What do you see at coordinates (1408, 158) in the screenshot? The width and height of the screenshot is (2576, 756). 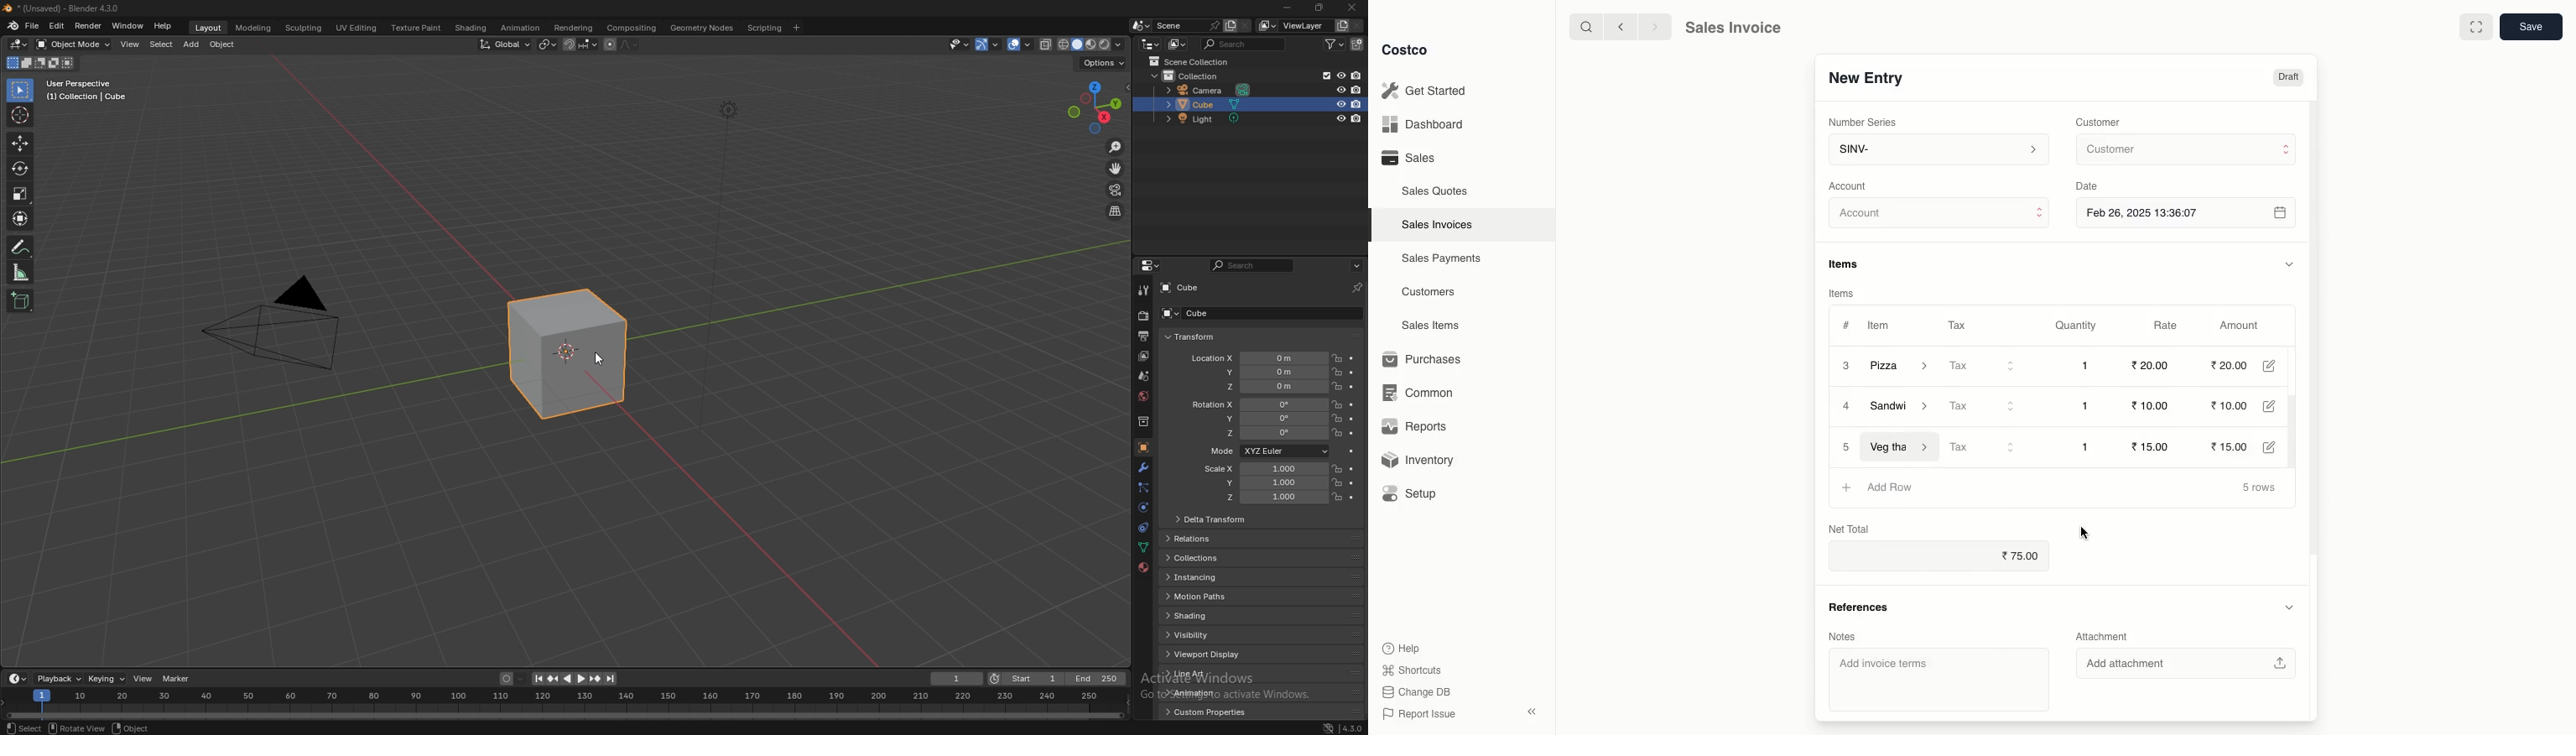 I see `Sales` at bounding box center [1408, 158].